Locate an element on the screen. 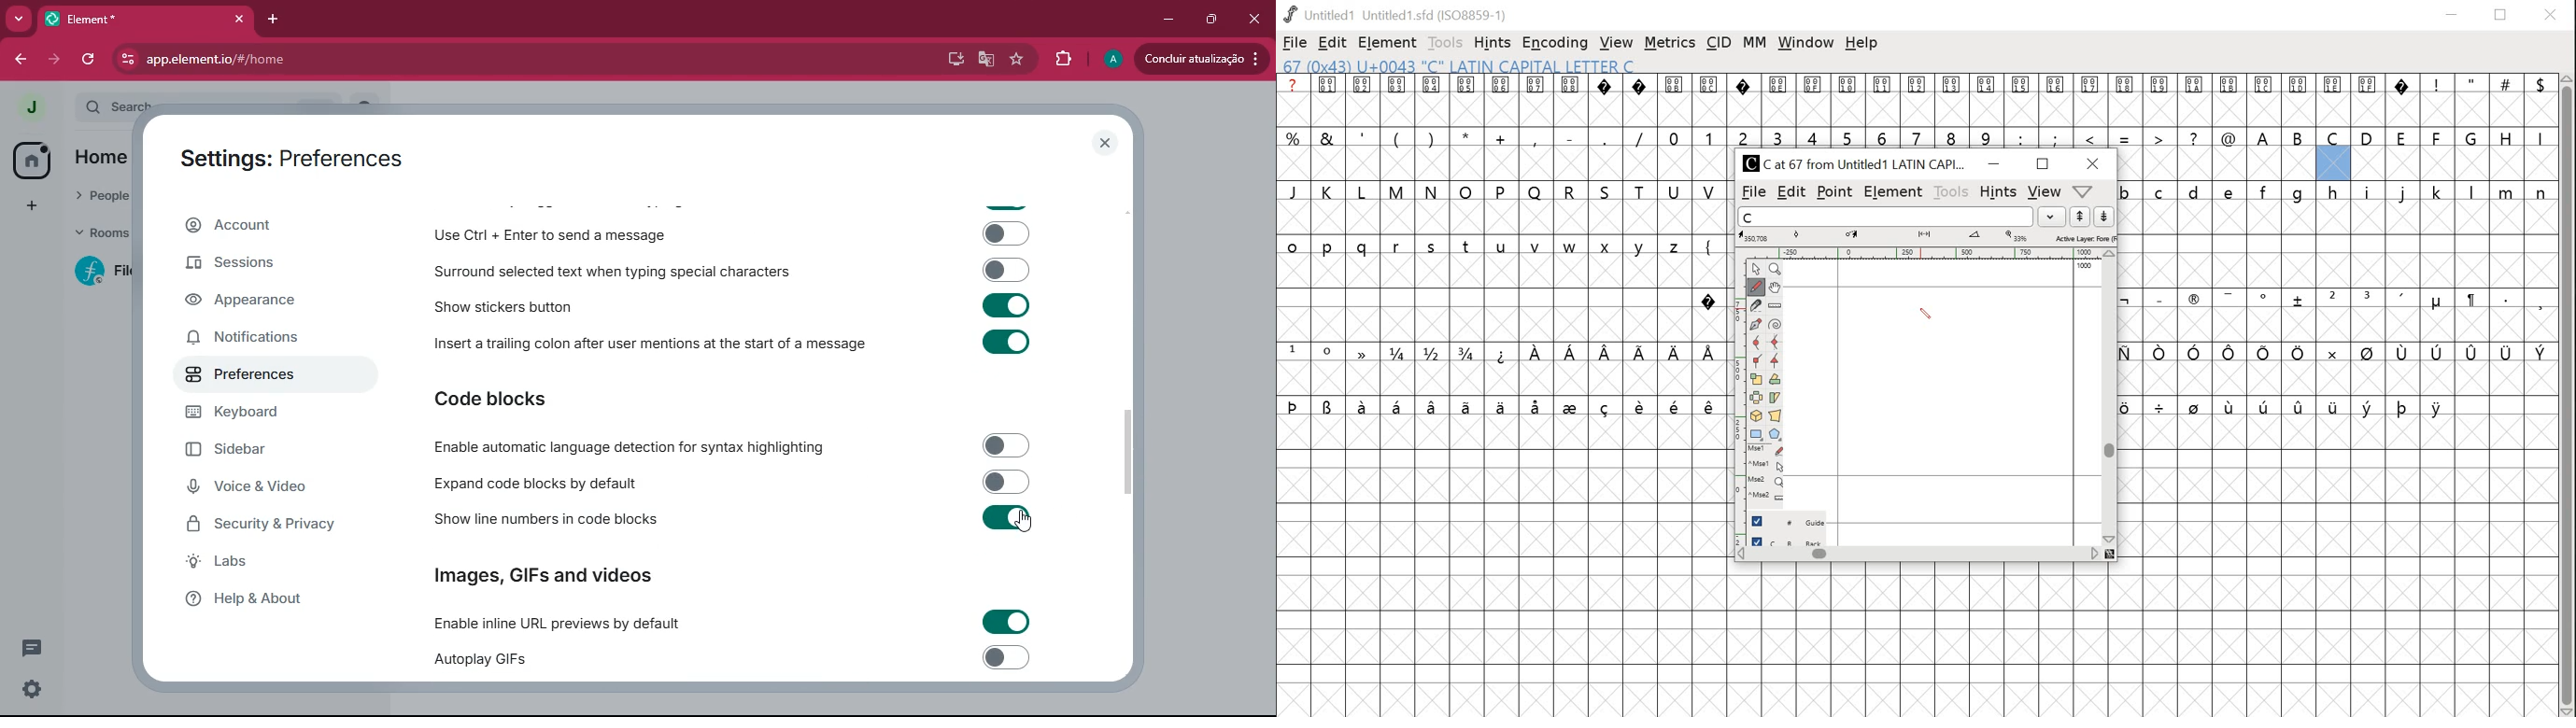 The height and width of the screenshot is (728, 2576). close is located at coordinates (1253, 20).